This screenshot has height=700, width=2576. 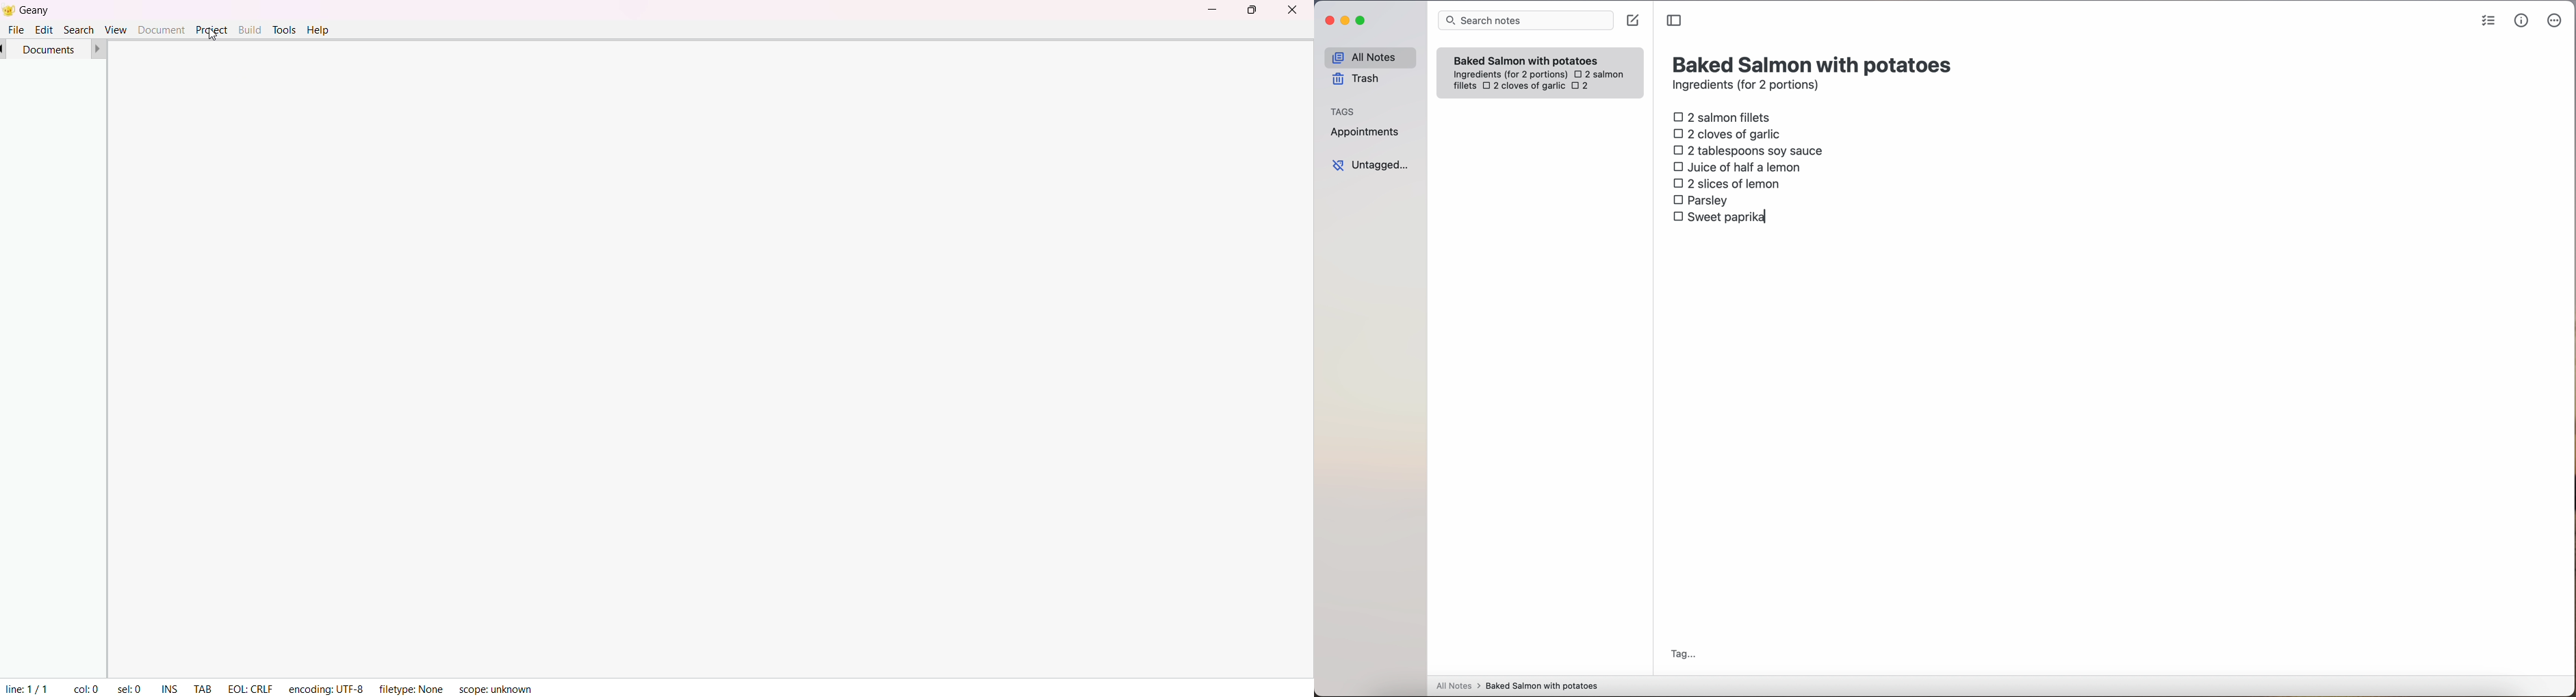 What do you see at coordinates (1465, 86) in the screenshot?
I see `fillets` at bounding box center [1465, 86].